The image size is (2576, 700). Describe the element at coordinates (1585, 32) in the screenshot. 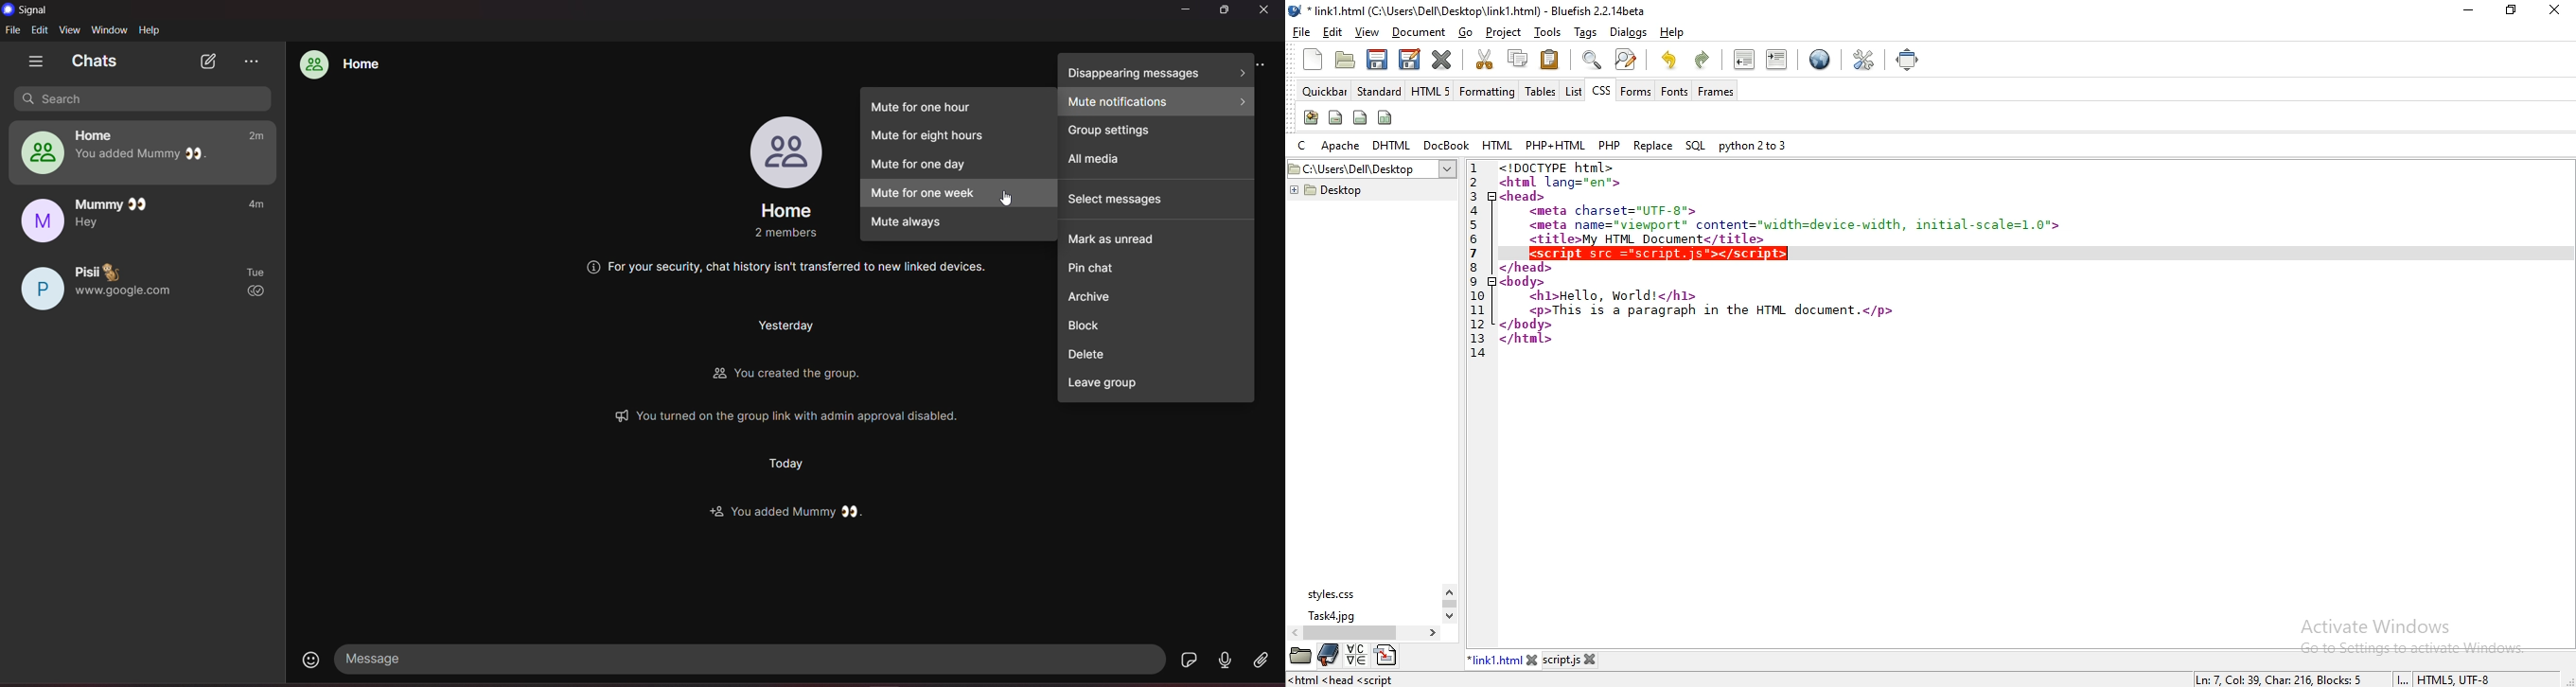

I see `tags` at that location.